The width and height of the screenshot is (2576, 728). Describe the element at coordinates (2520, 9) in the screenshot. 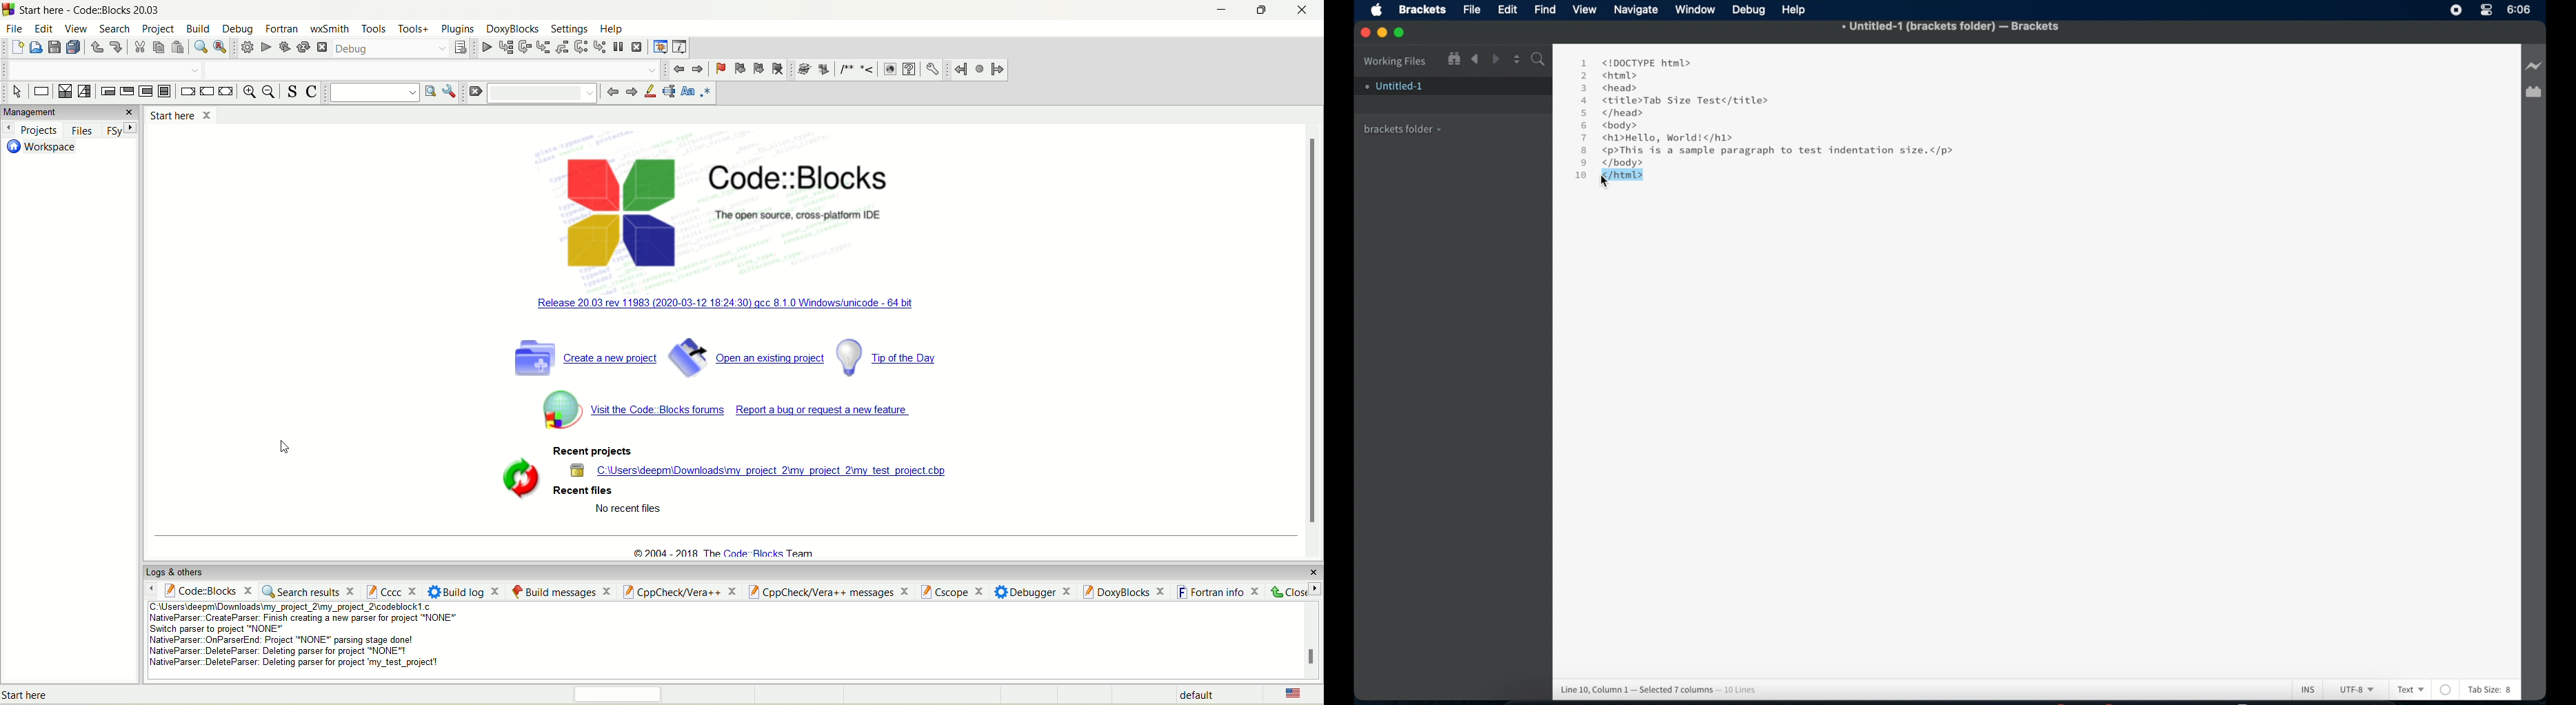

I see `6:06` at that location.